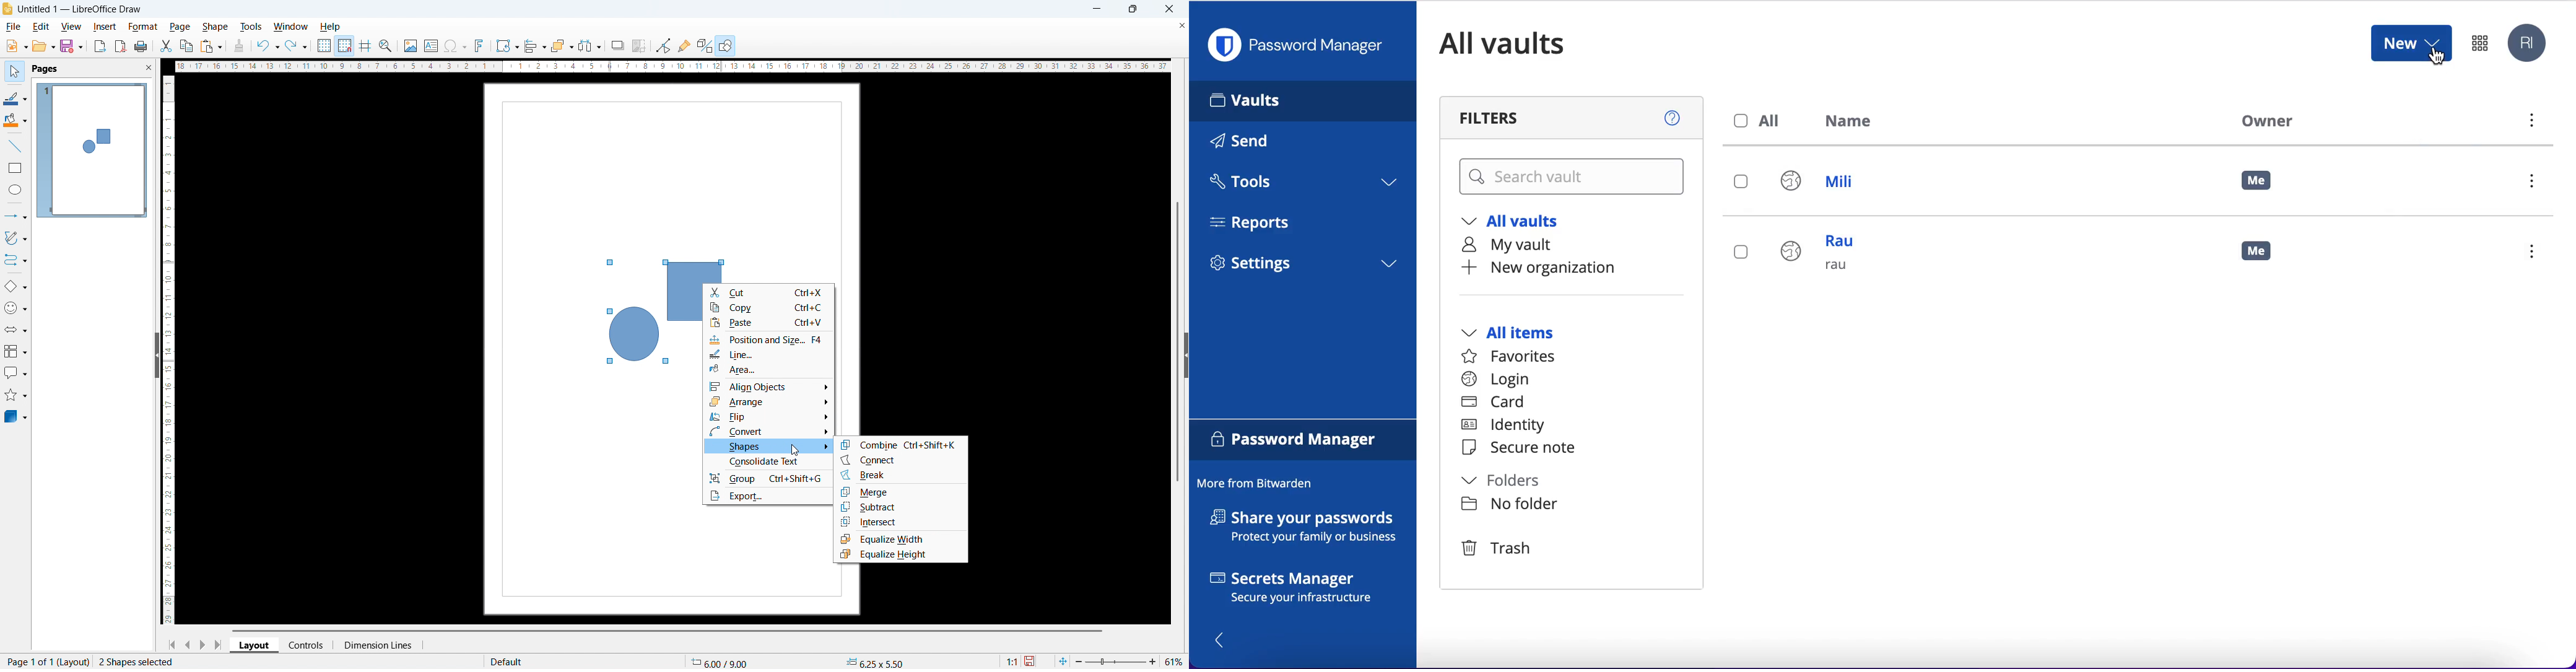  What do you see at coordinates (1515, 357) in the screenshot?
I see `favorites` at bounding box center [1515, 357].